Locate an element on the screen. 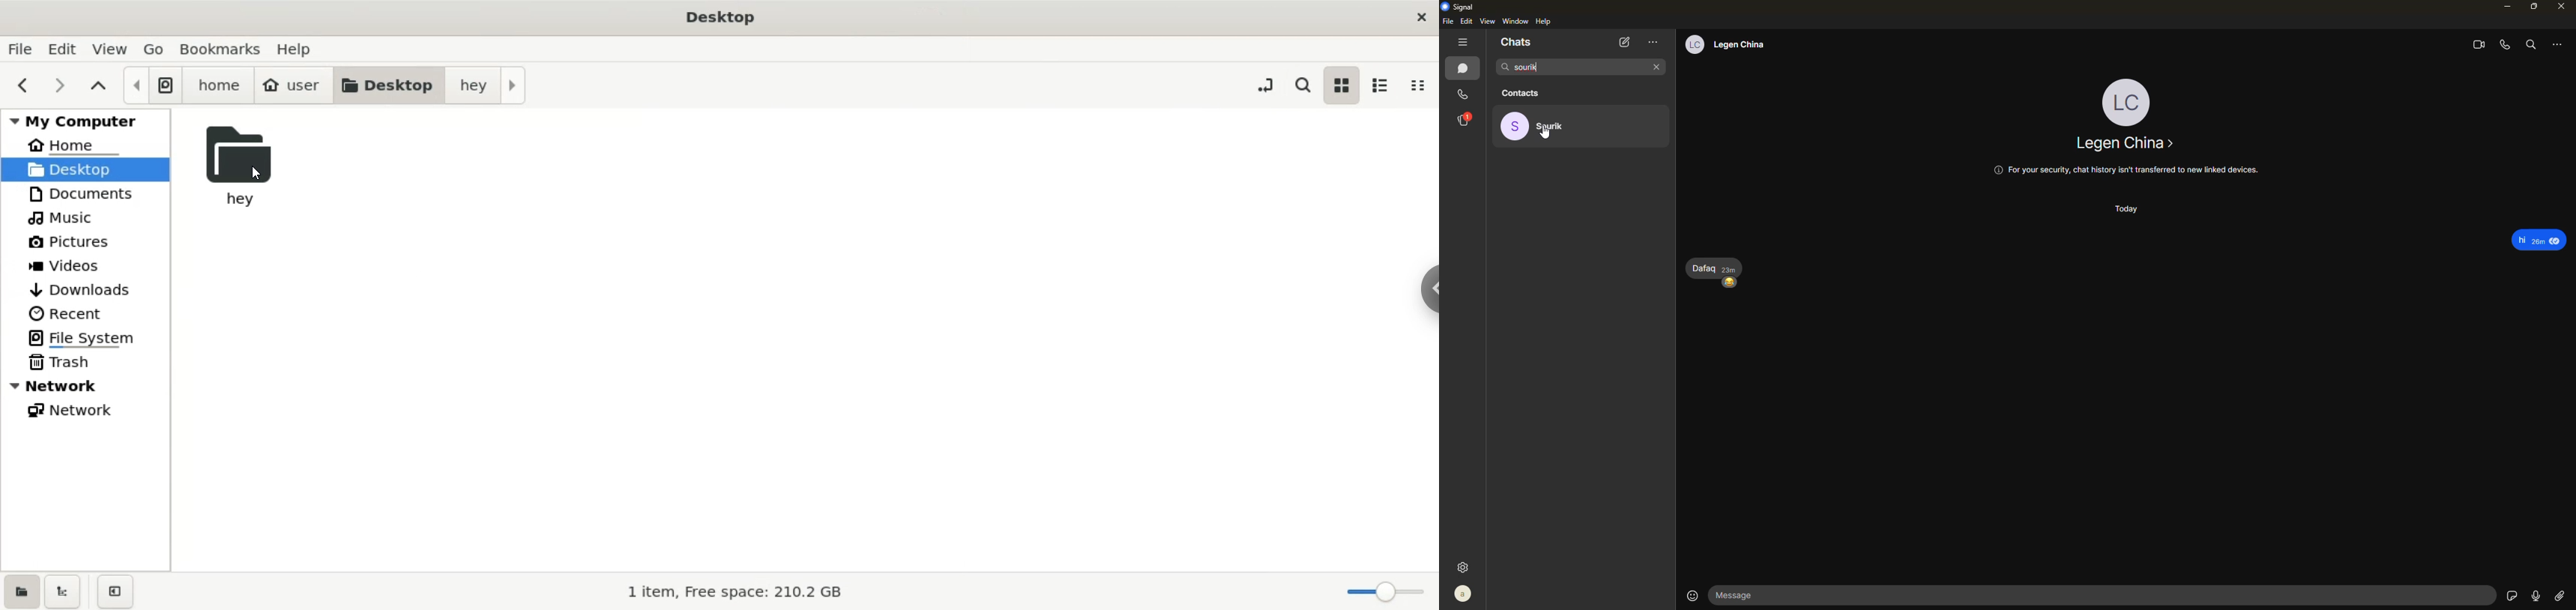  my computer is located at coordinates (85, 118).